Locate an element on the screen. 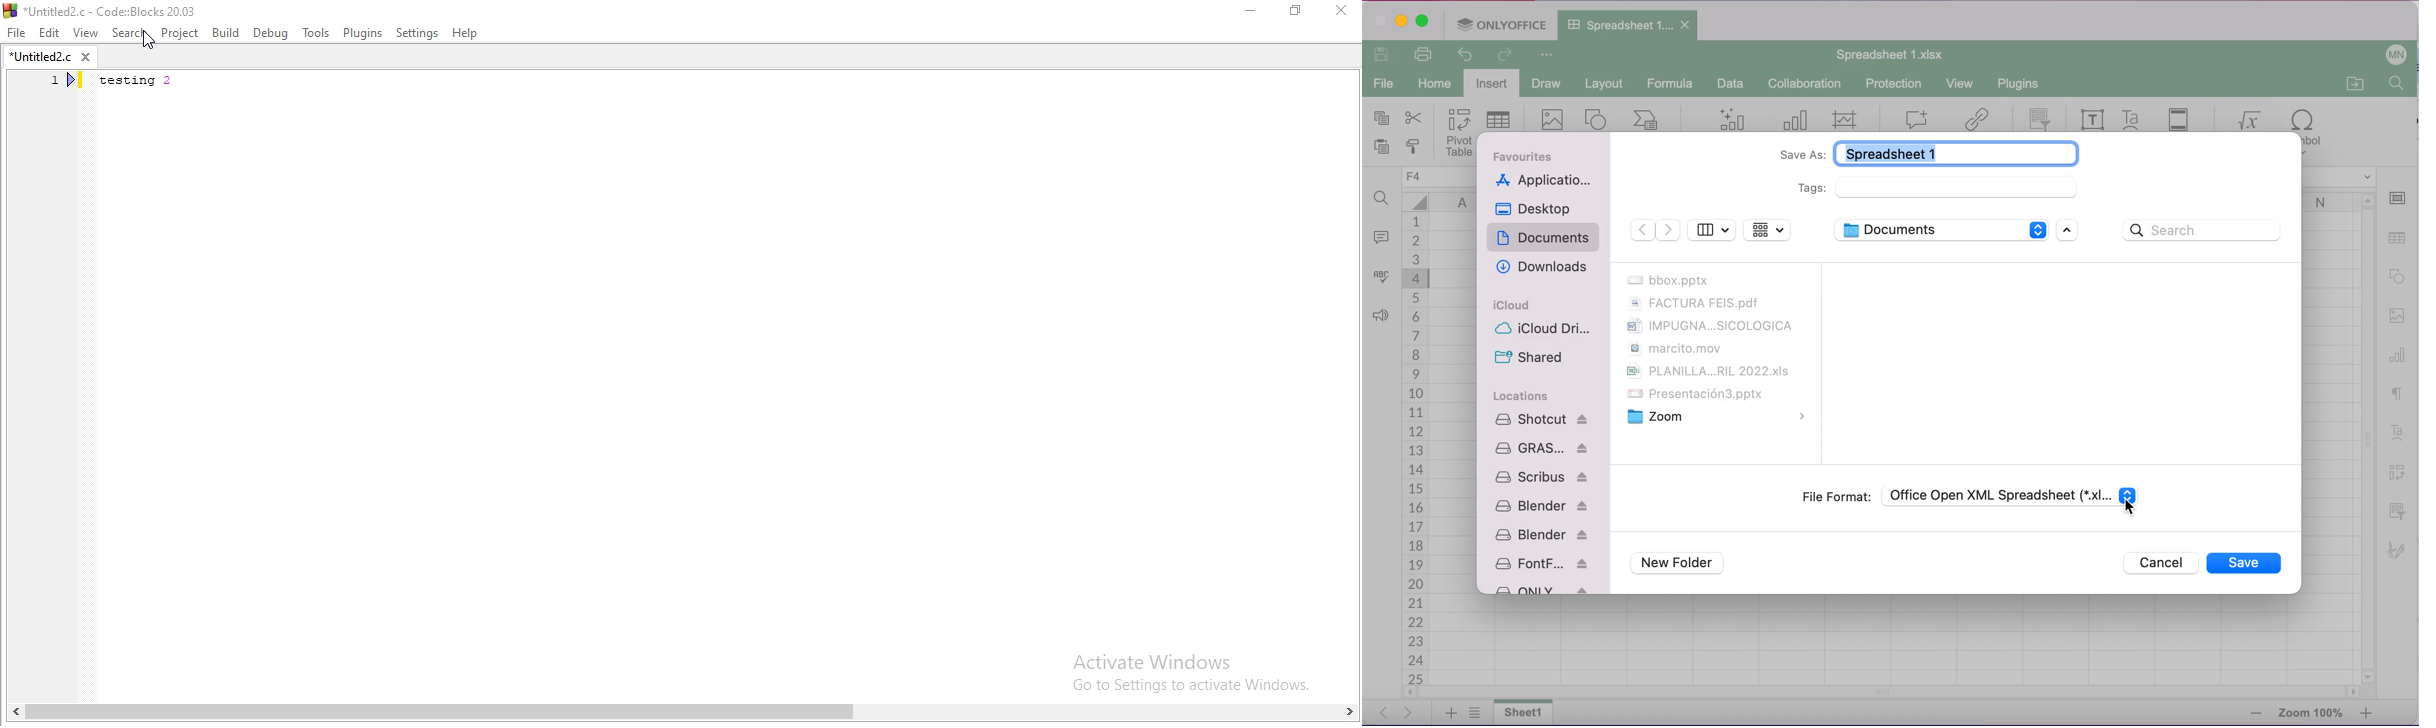 The width and height of the screenshot is (2436, 728). *untitled2.c is located at coordinates (49, 59).